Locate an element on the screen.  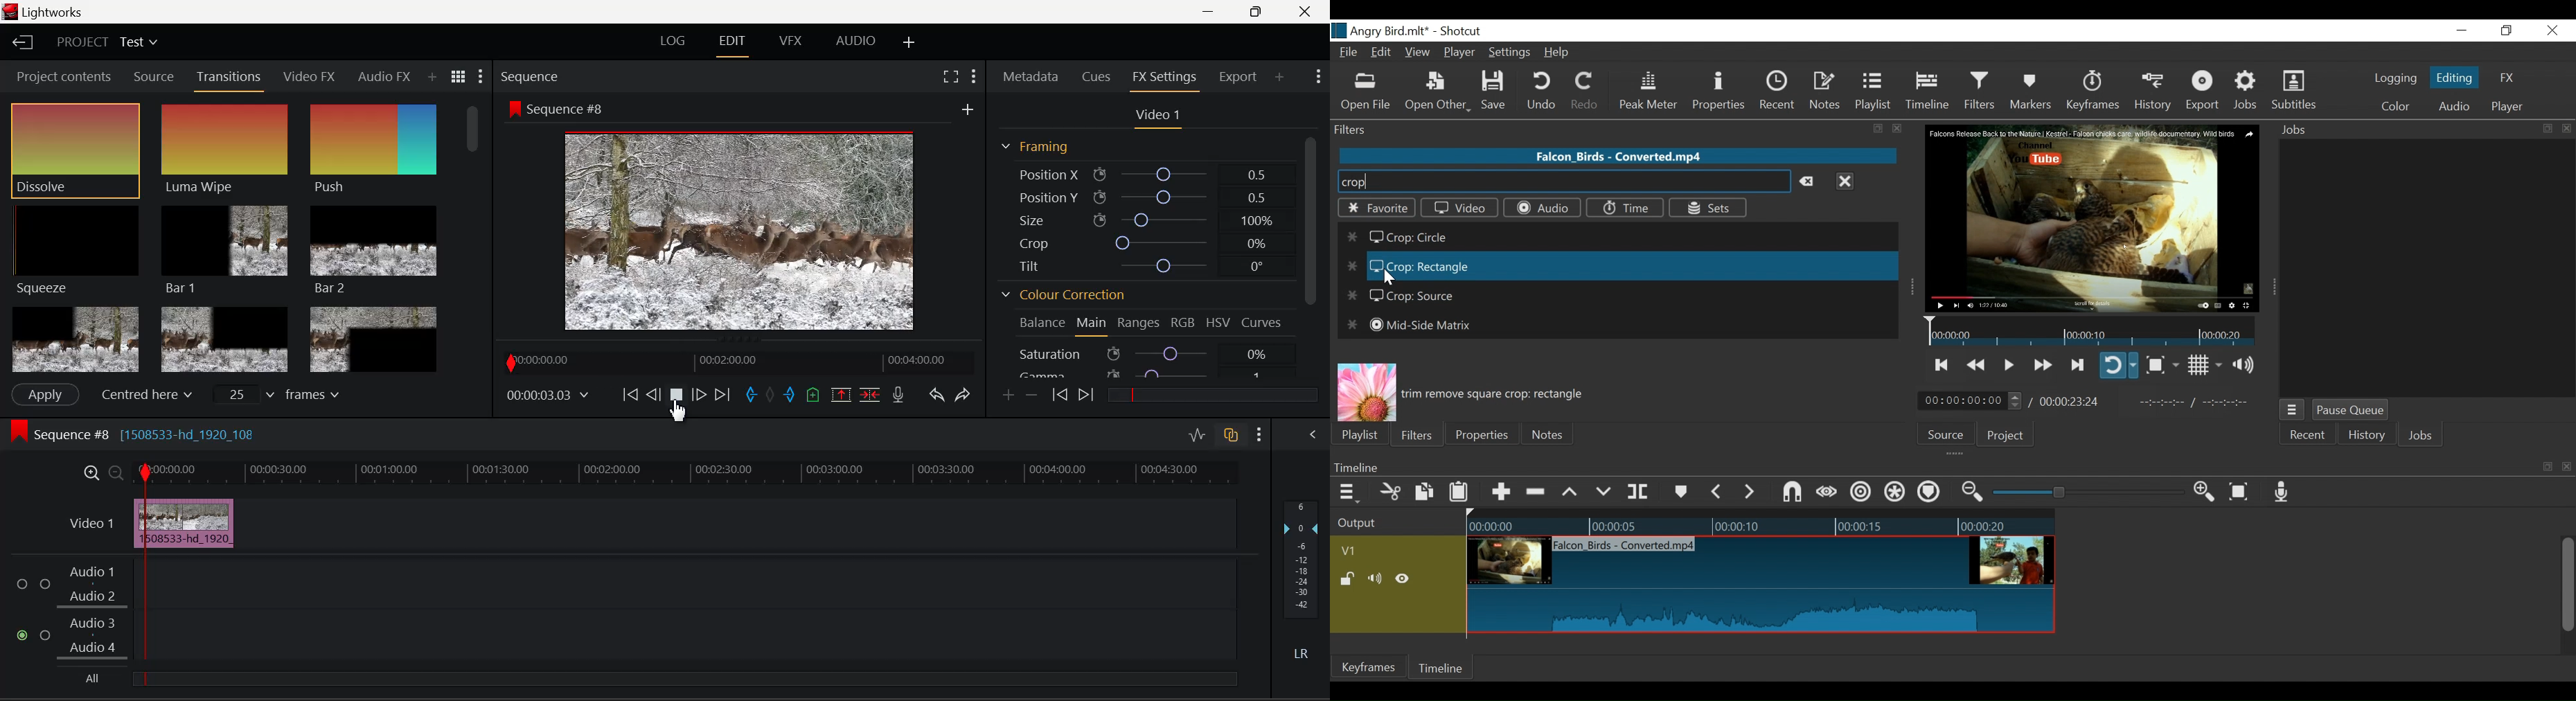
History is located at coordinates (2154, 92).